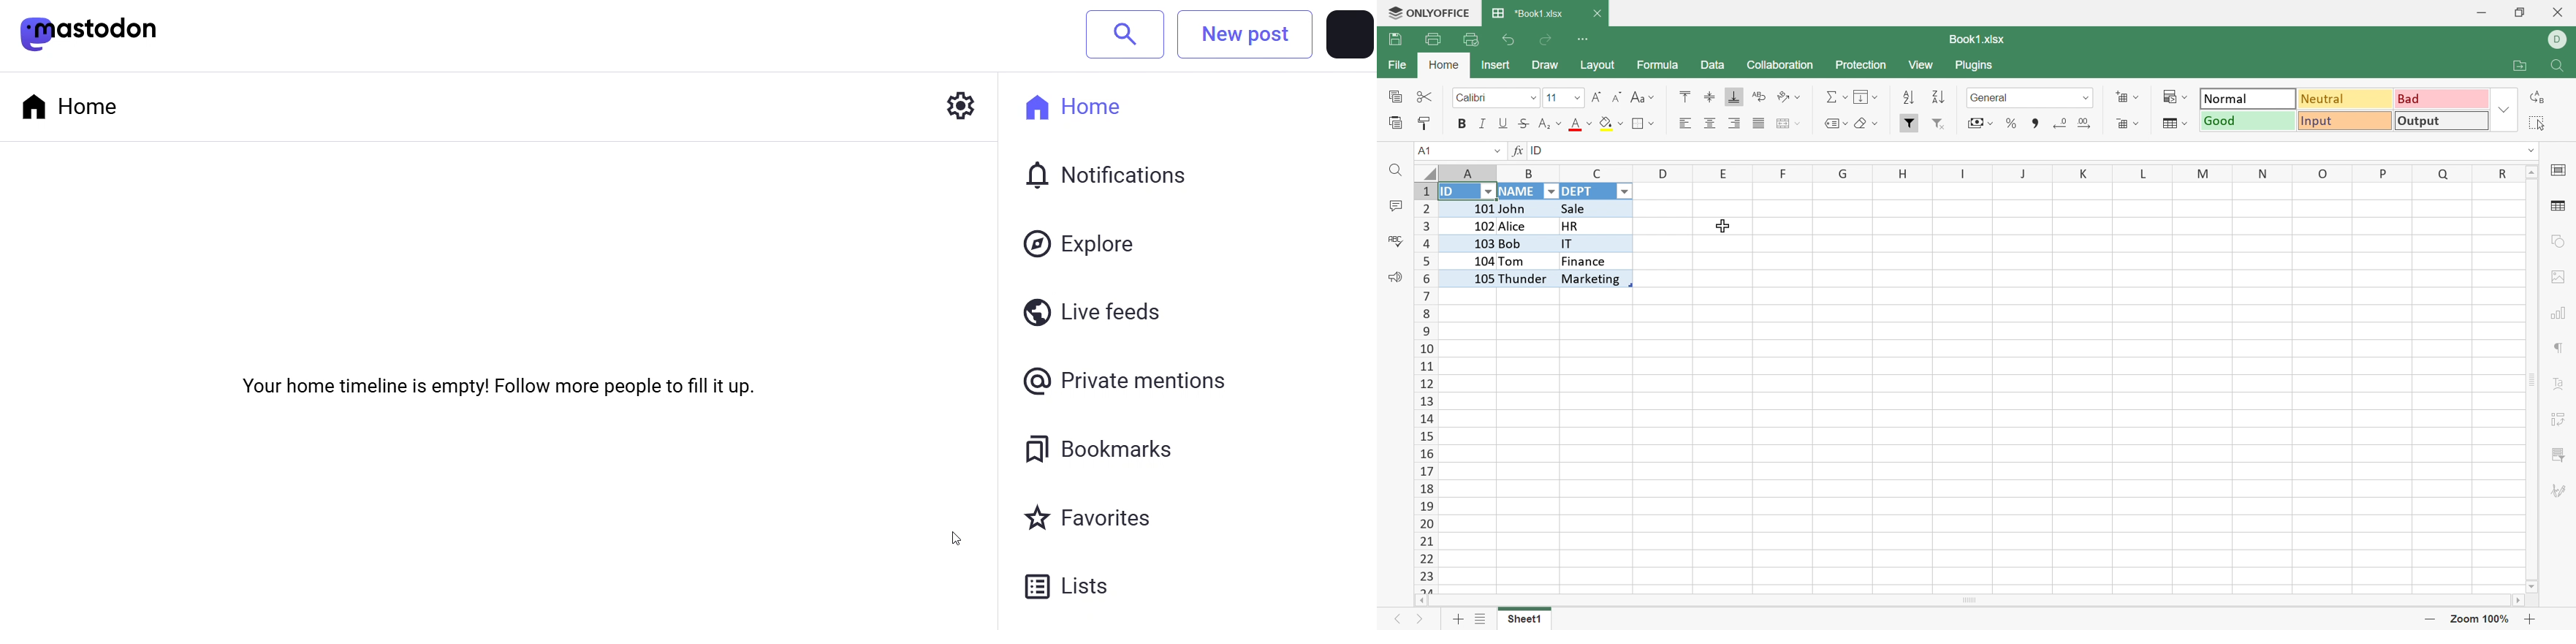 The width and height of the screenshot is (2576, 644). What do you see at coordinates (1093, 518) in the screenshot?
I see `favorites` at bounding box center [1093, 518].